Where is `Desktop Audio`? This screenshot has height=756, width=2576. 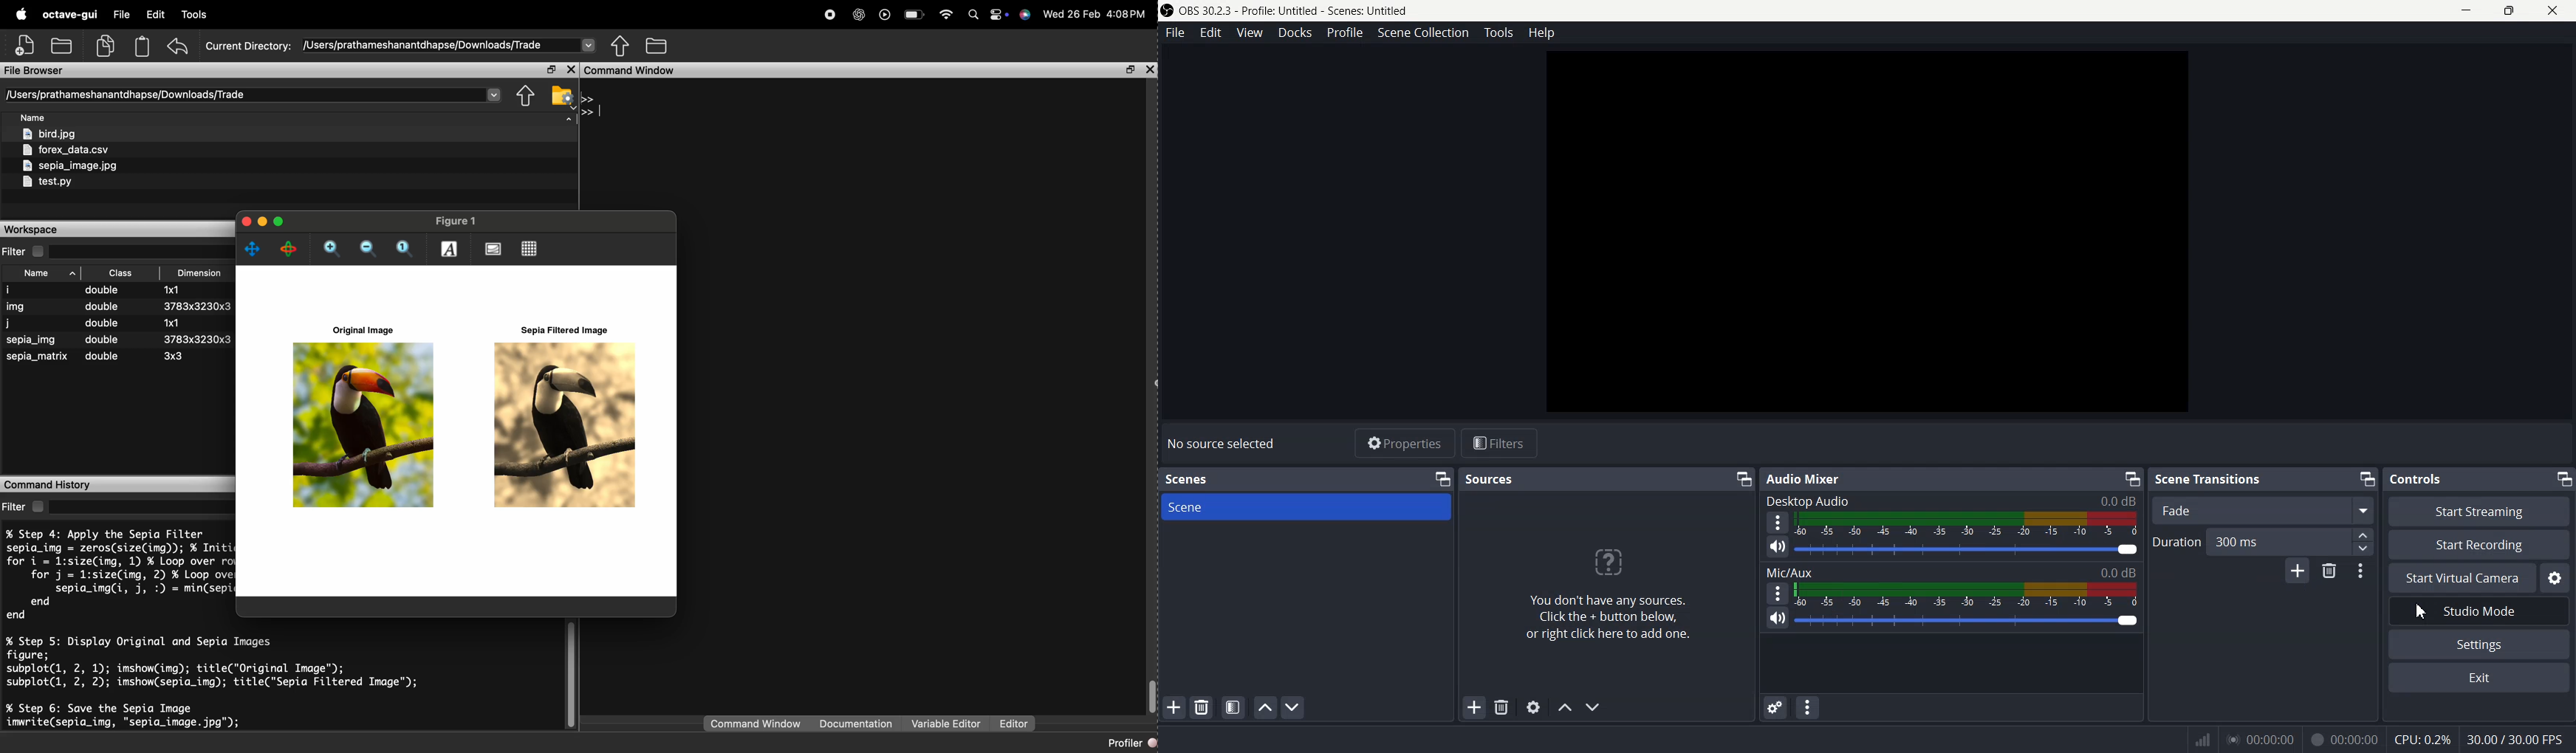 Desktop Audio is located at coordinates (1950, 501).